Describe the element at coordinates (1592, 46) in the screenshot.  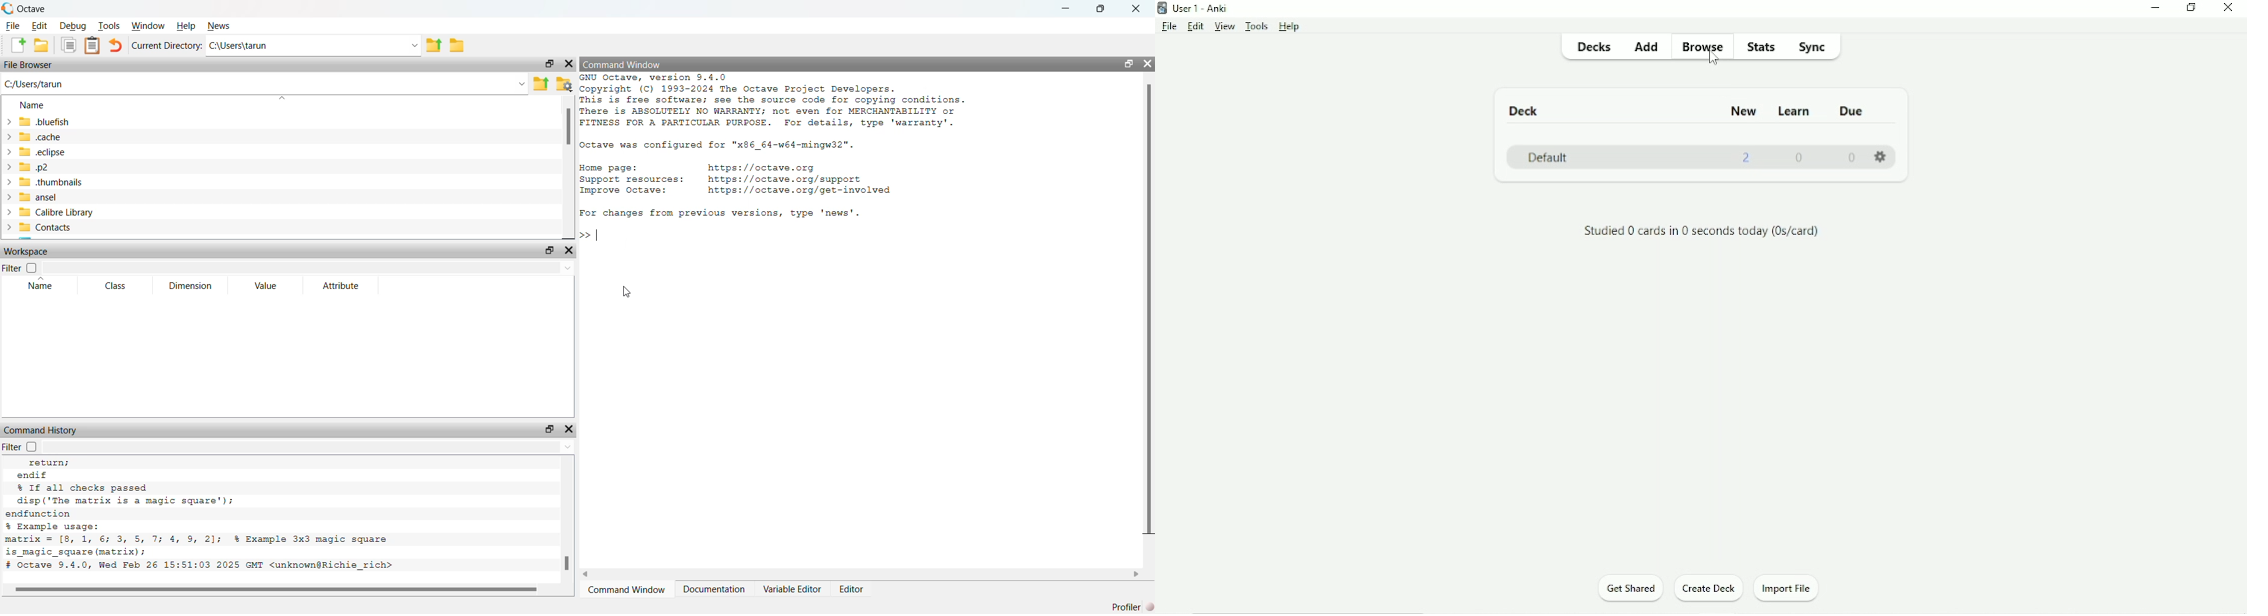
I see `Decks` at that location.